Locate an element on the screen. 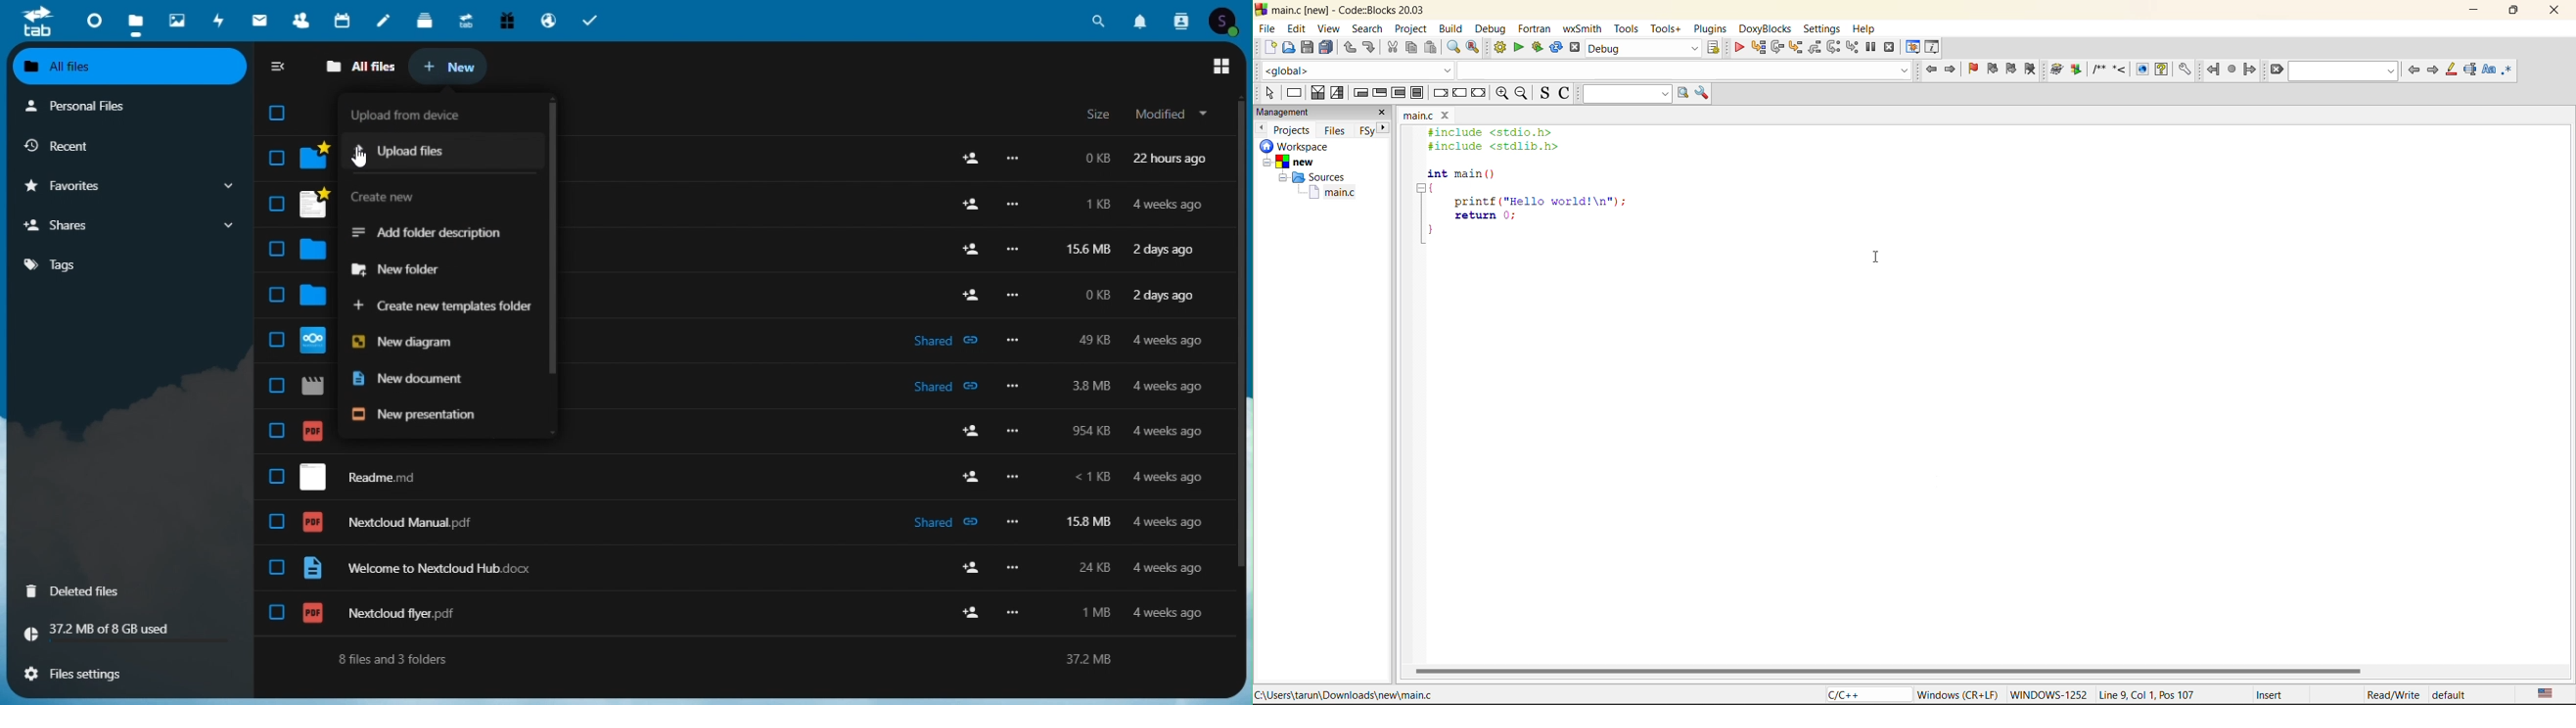 This screenshot has width=2576, height=728. 4 weeks ago is located at coordinates (1170, 613).